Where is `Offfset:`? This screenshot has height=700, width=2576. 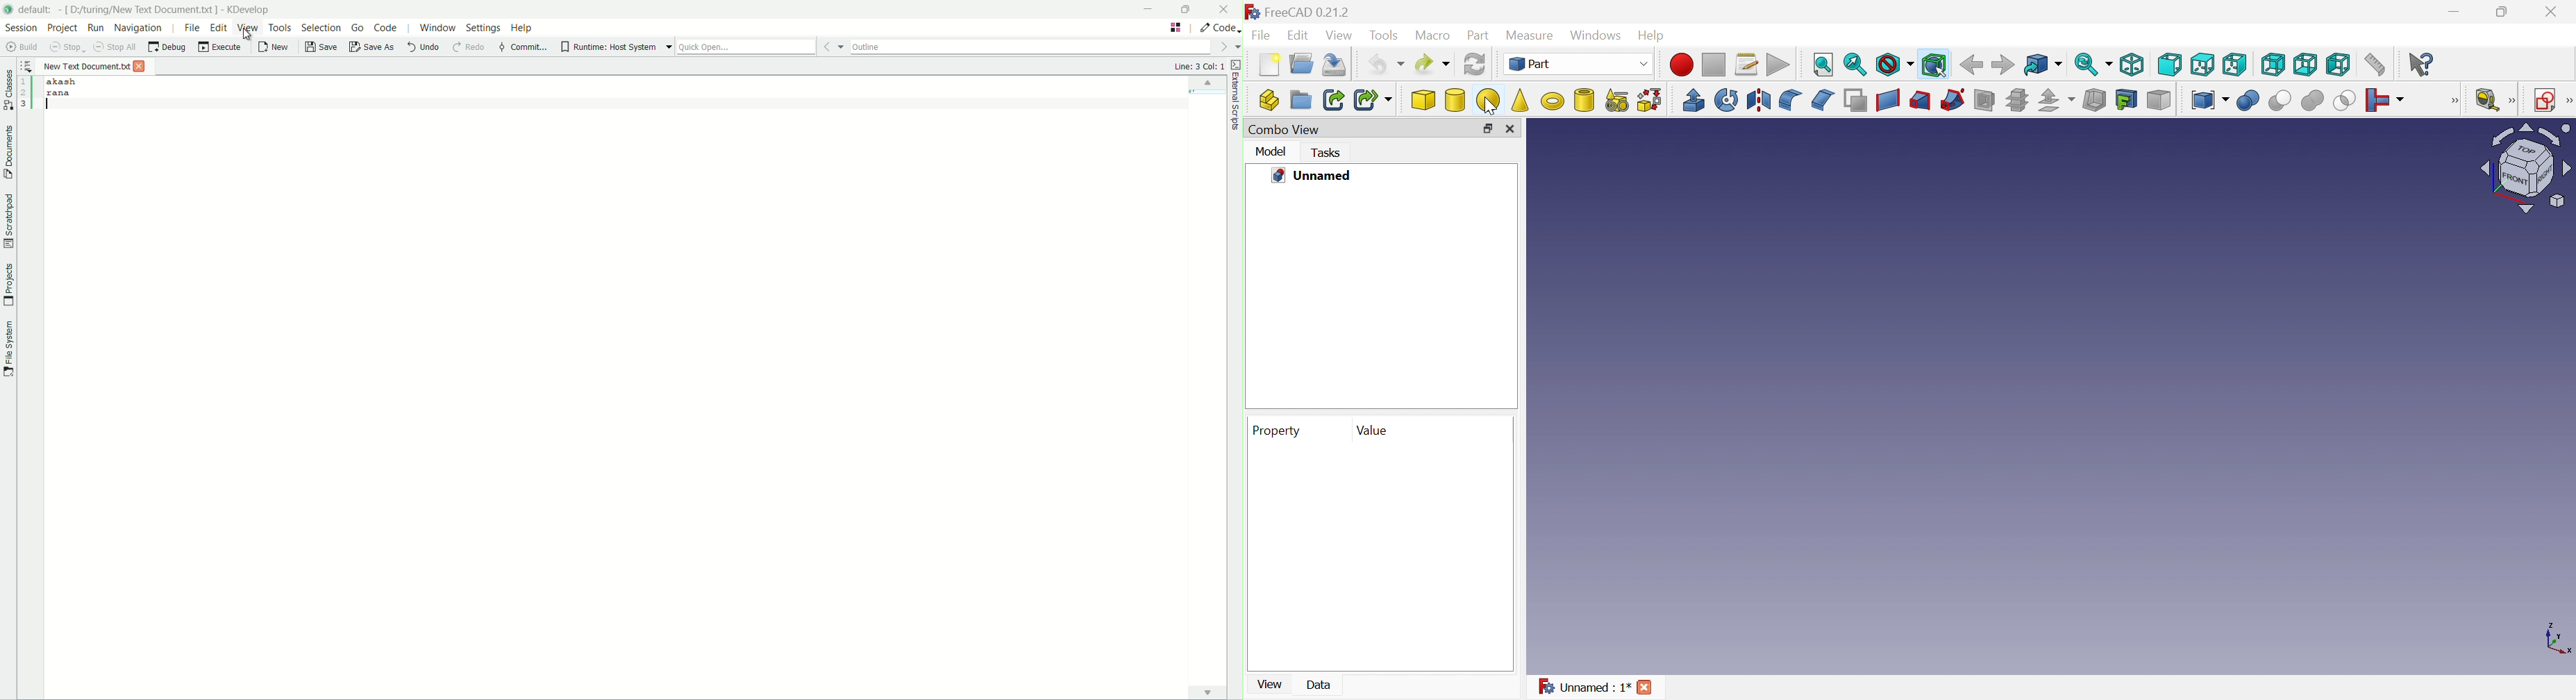 Offfset: is located at coordinates (2057, 100).